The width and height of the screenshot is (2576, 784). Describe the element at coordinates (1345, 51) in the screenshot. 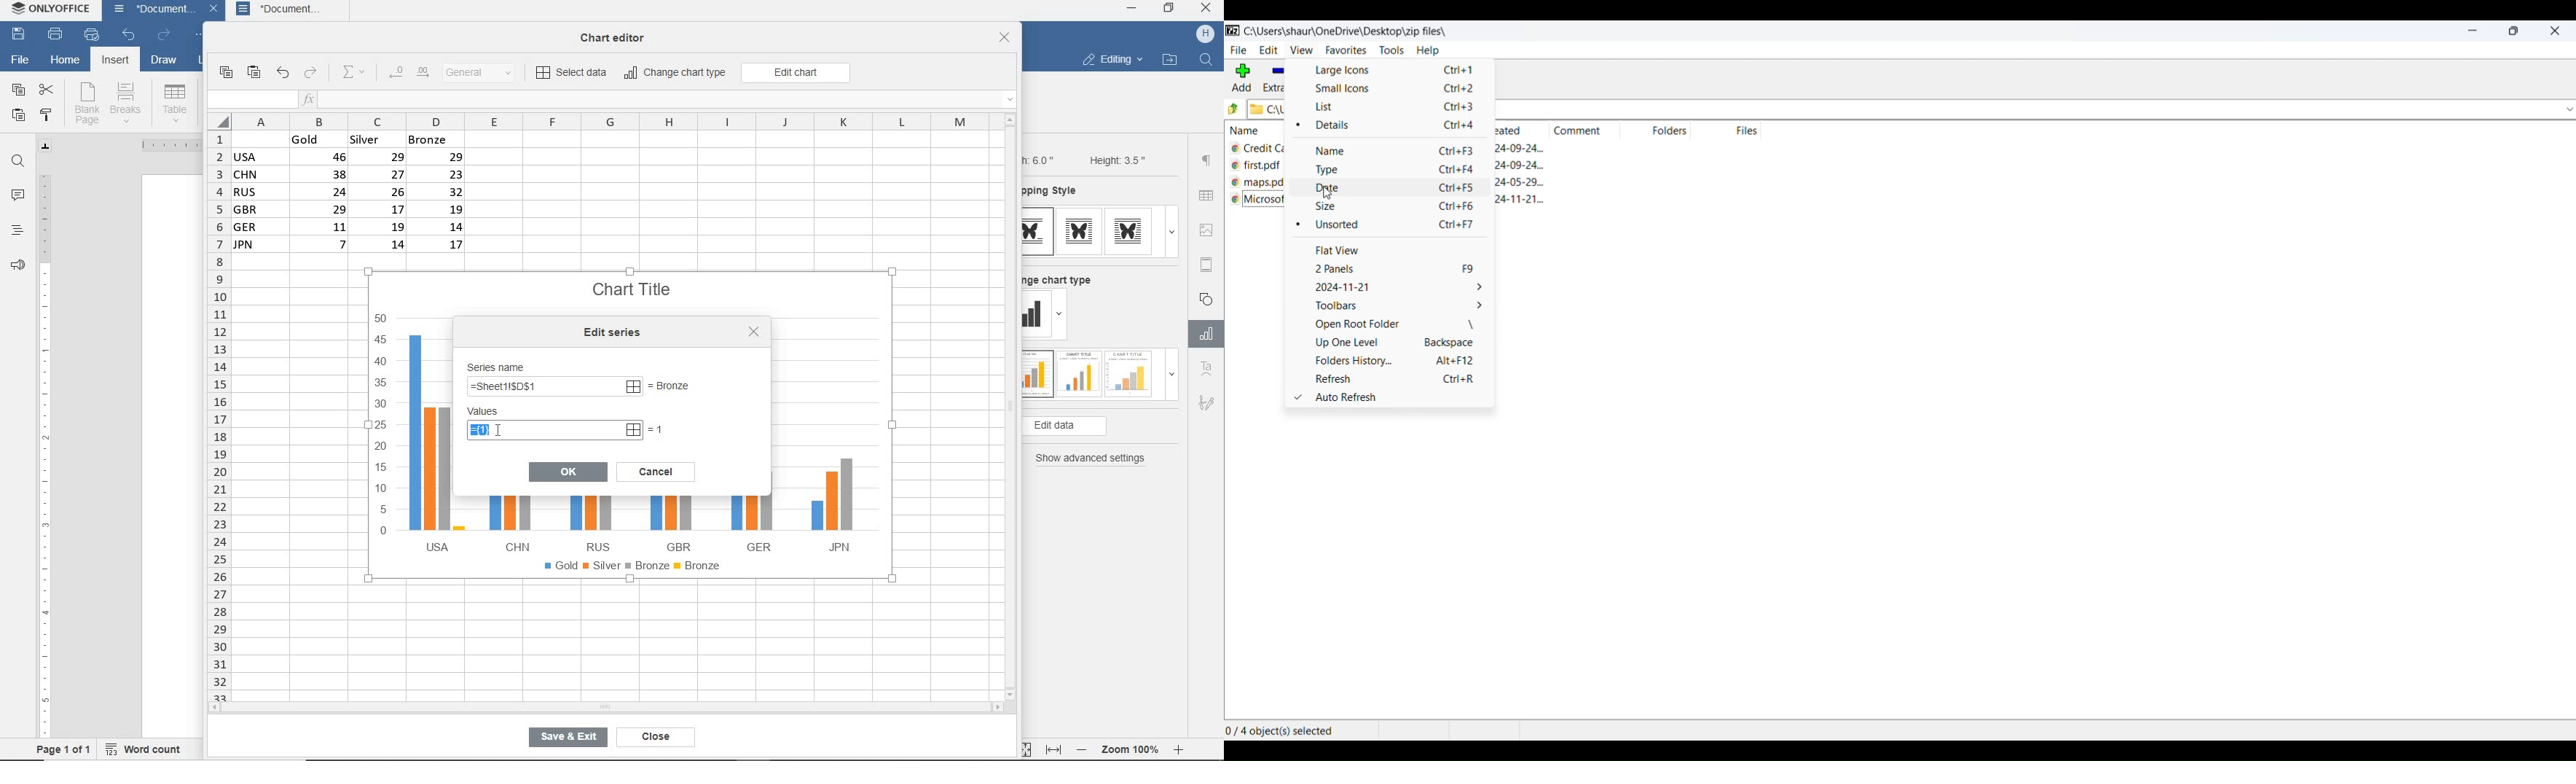

I see `favorites` at that location.